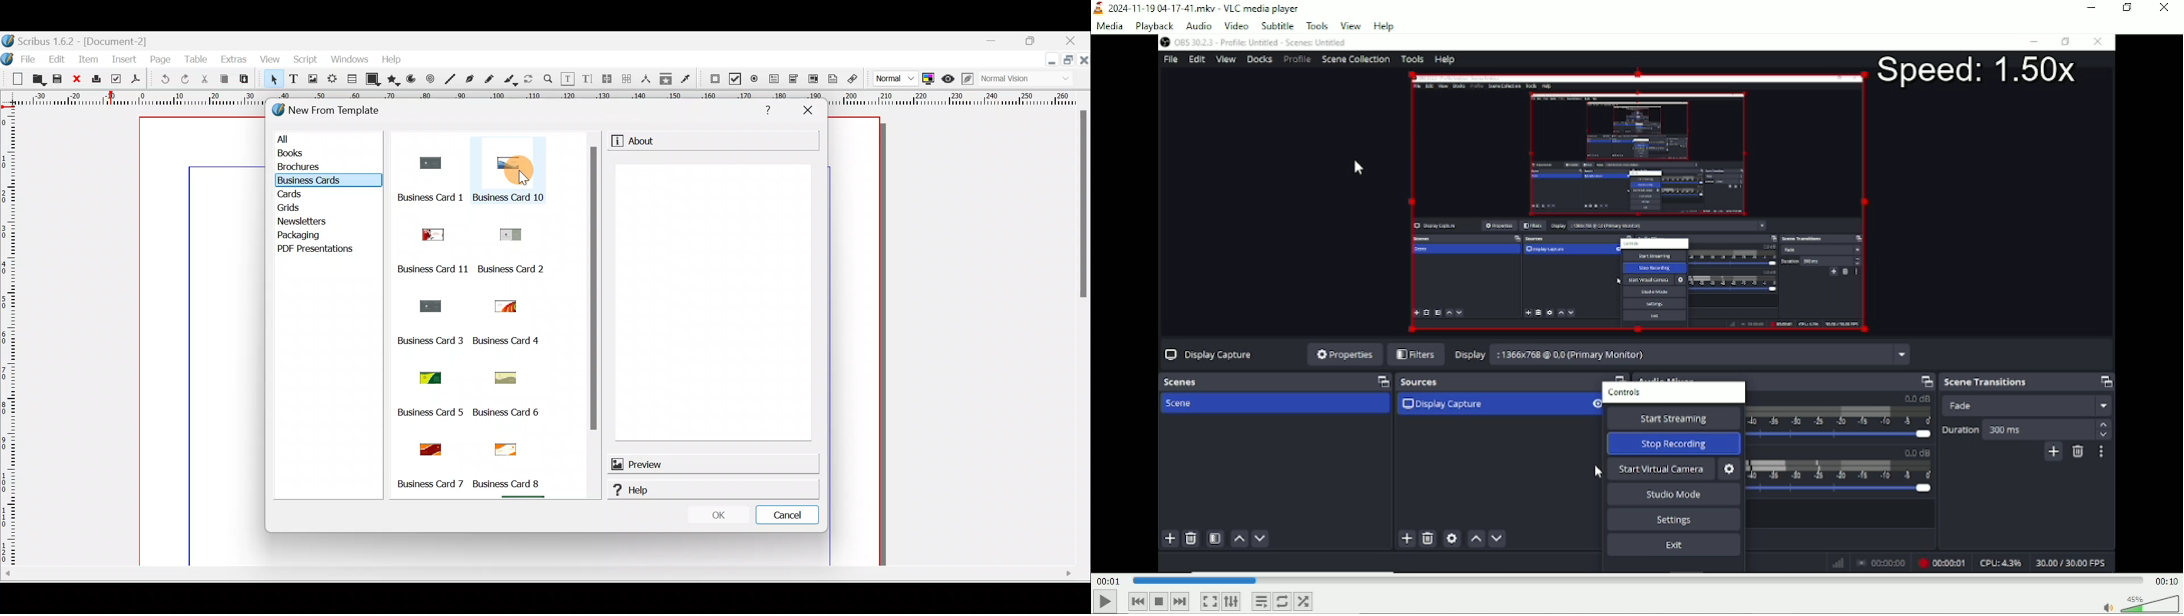  What do you see at coordinates (427, 304) in the screenshot?
I see `Business card image` at bounding box center [427, 304].